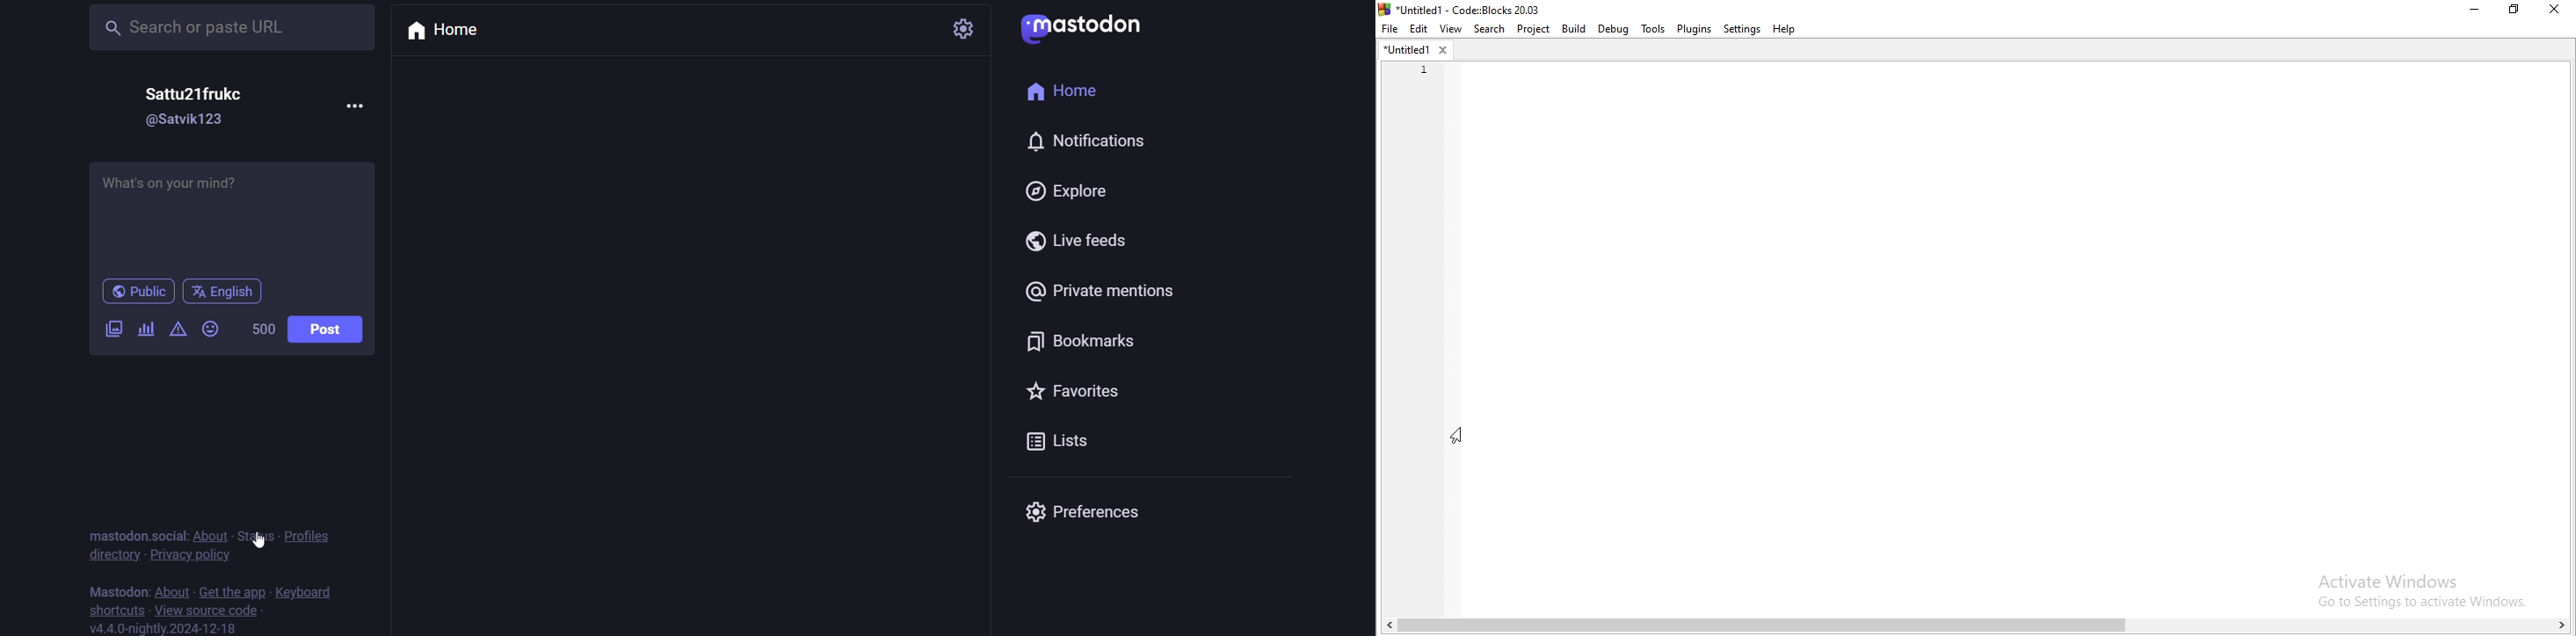 The width and height of the screenshot is (2576, 644). Describe the element at coordinates (1462, 9) in the screenshot. I see `Untitled1 - Code : Blocks 20.03` at that location.